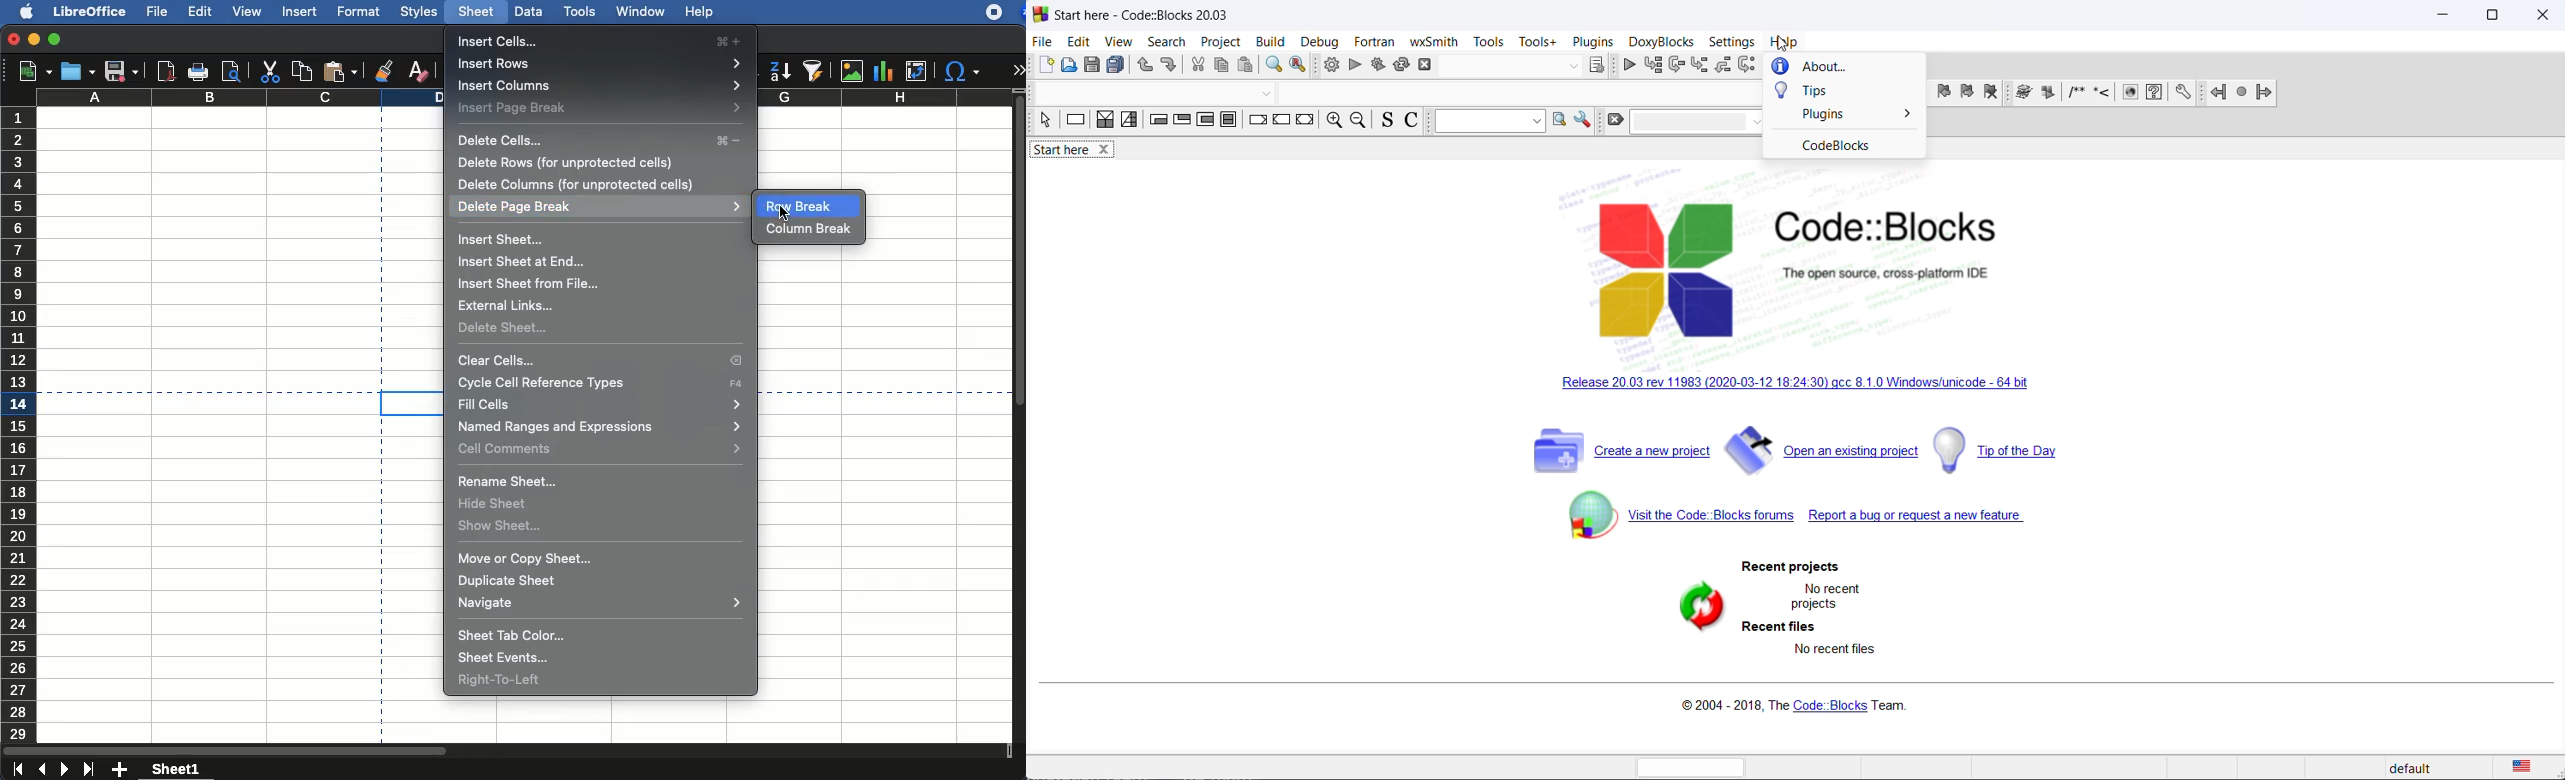 This screenshot has width=2576, height=784. I want to click on insert rows, so click(600, 63).